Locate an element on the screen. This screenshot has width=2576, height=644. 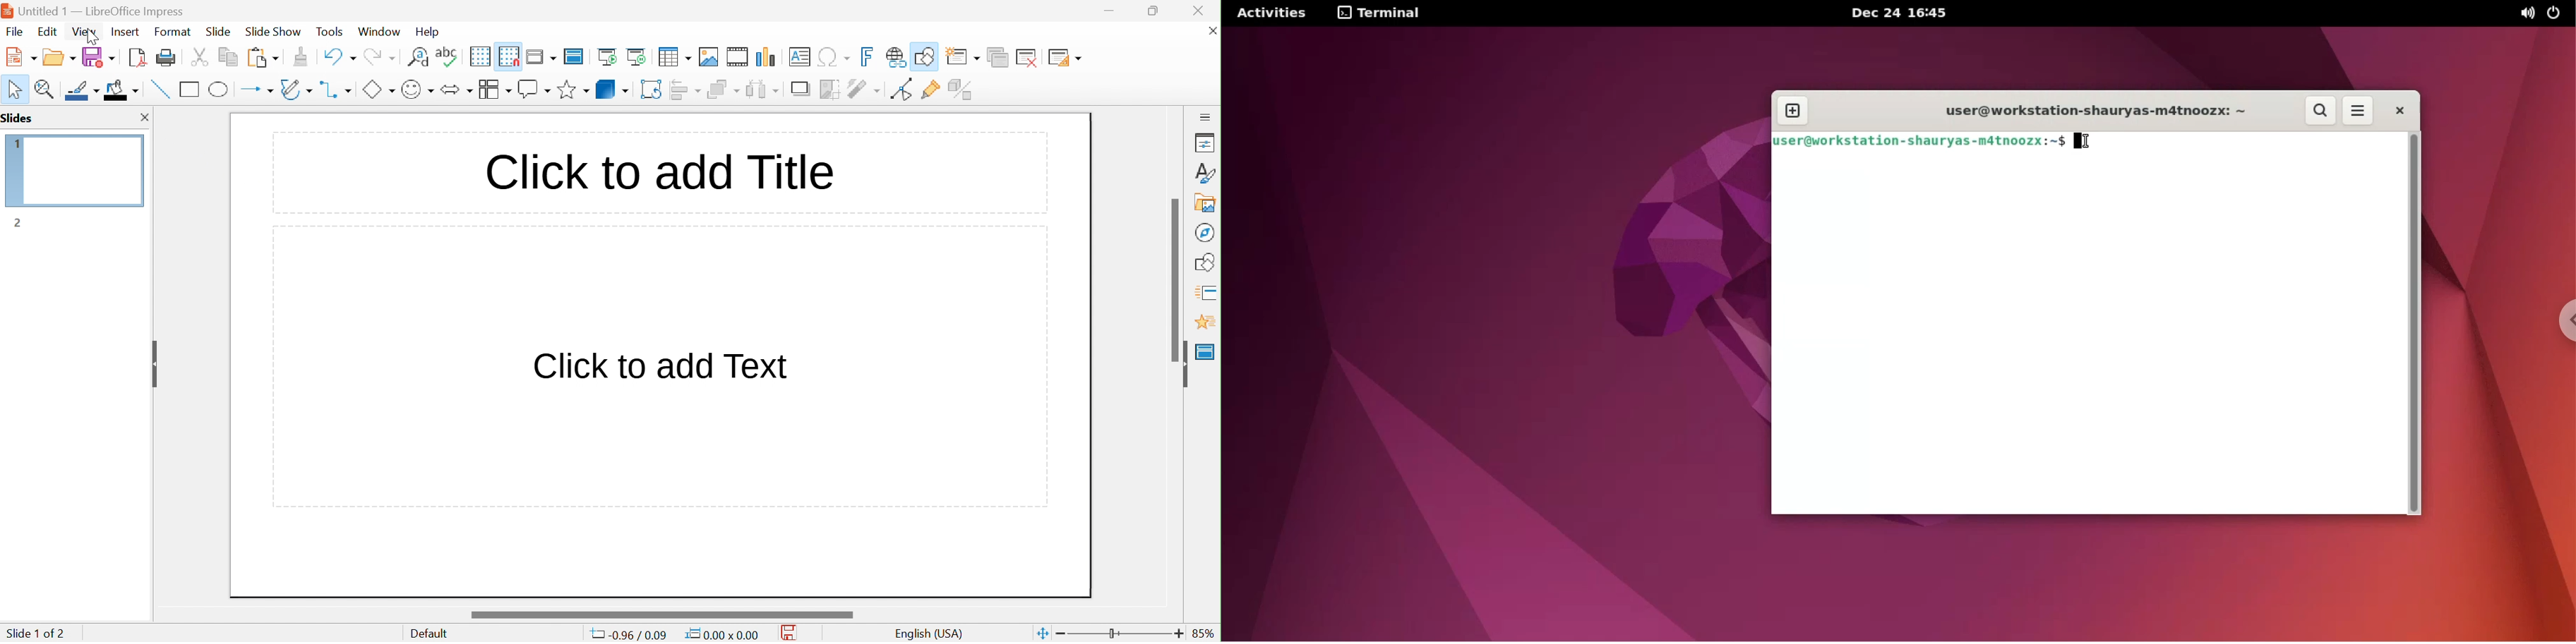
new is located at coordinates (22, 56).